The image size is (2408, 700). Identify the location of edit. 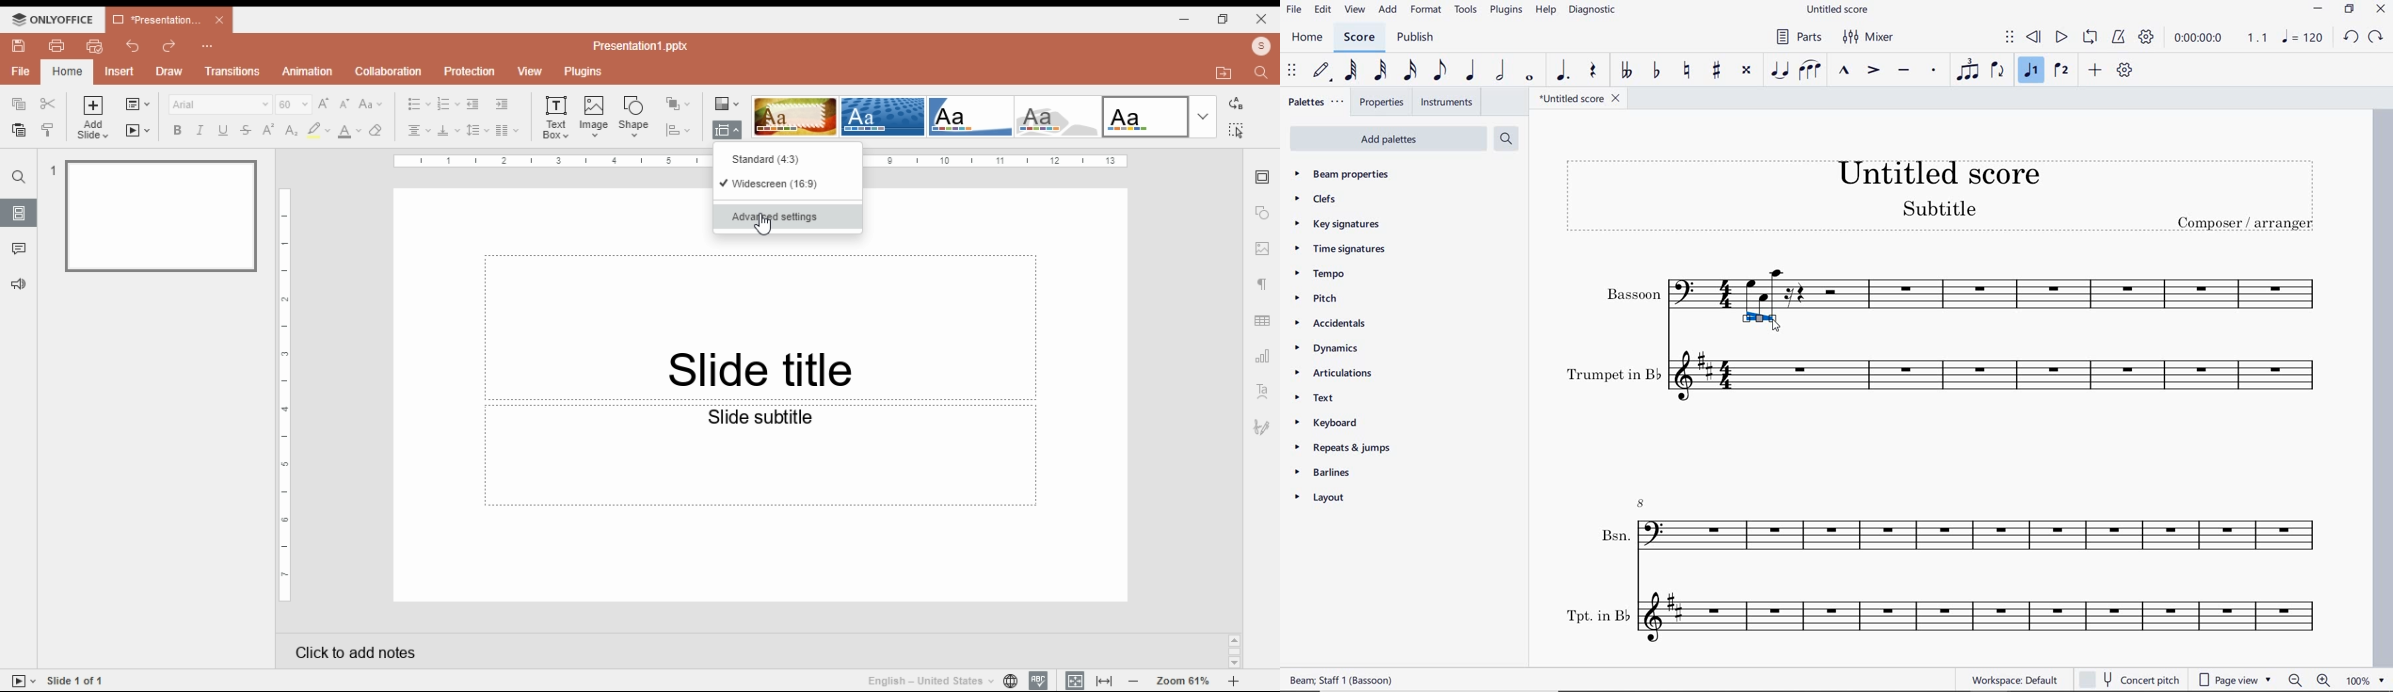
(1322, 11).